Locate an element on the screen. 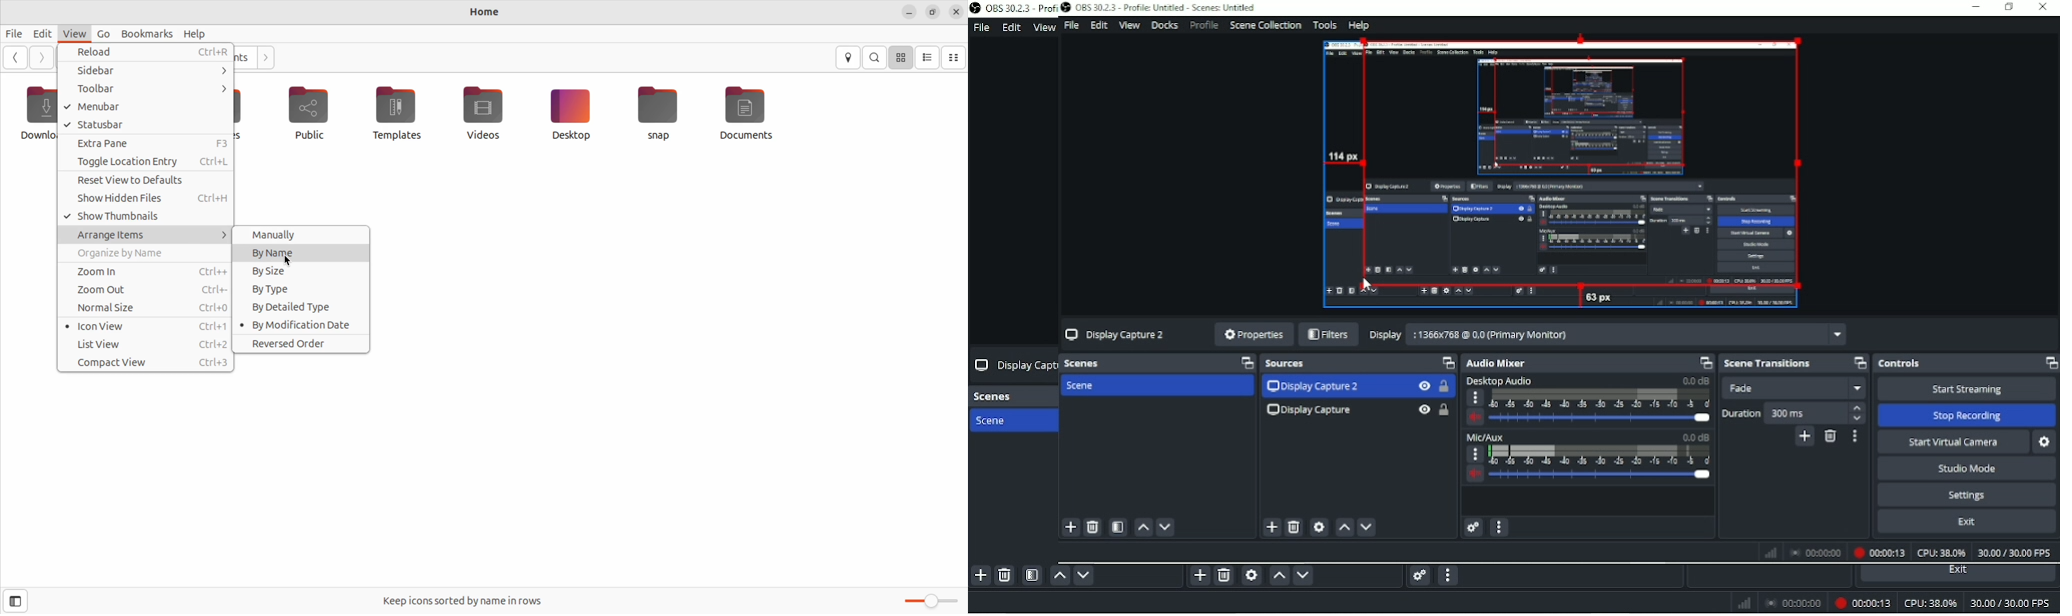 The width and height of the screenshot is (2072, 616). Display Capture 2 is located at coordinates (1117, 334).